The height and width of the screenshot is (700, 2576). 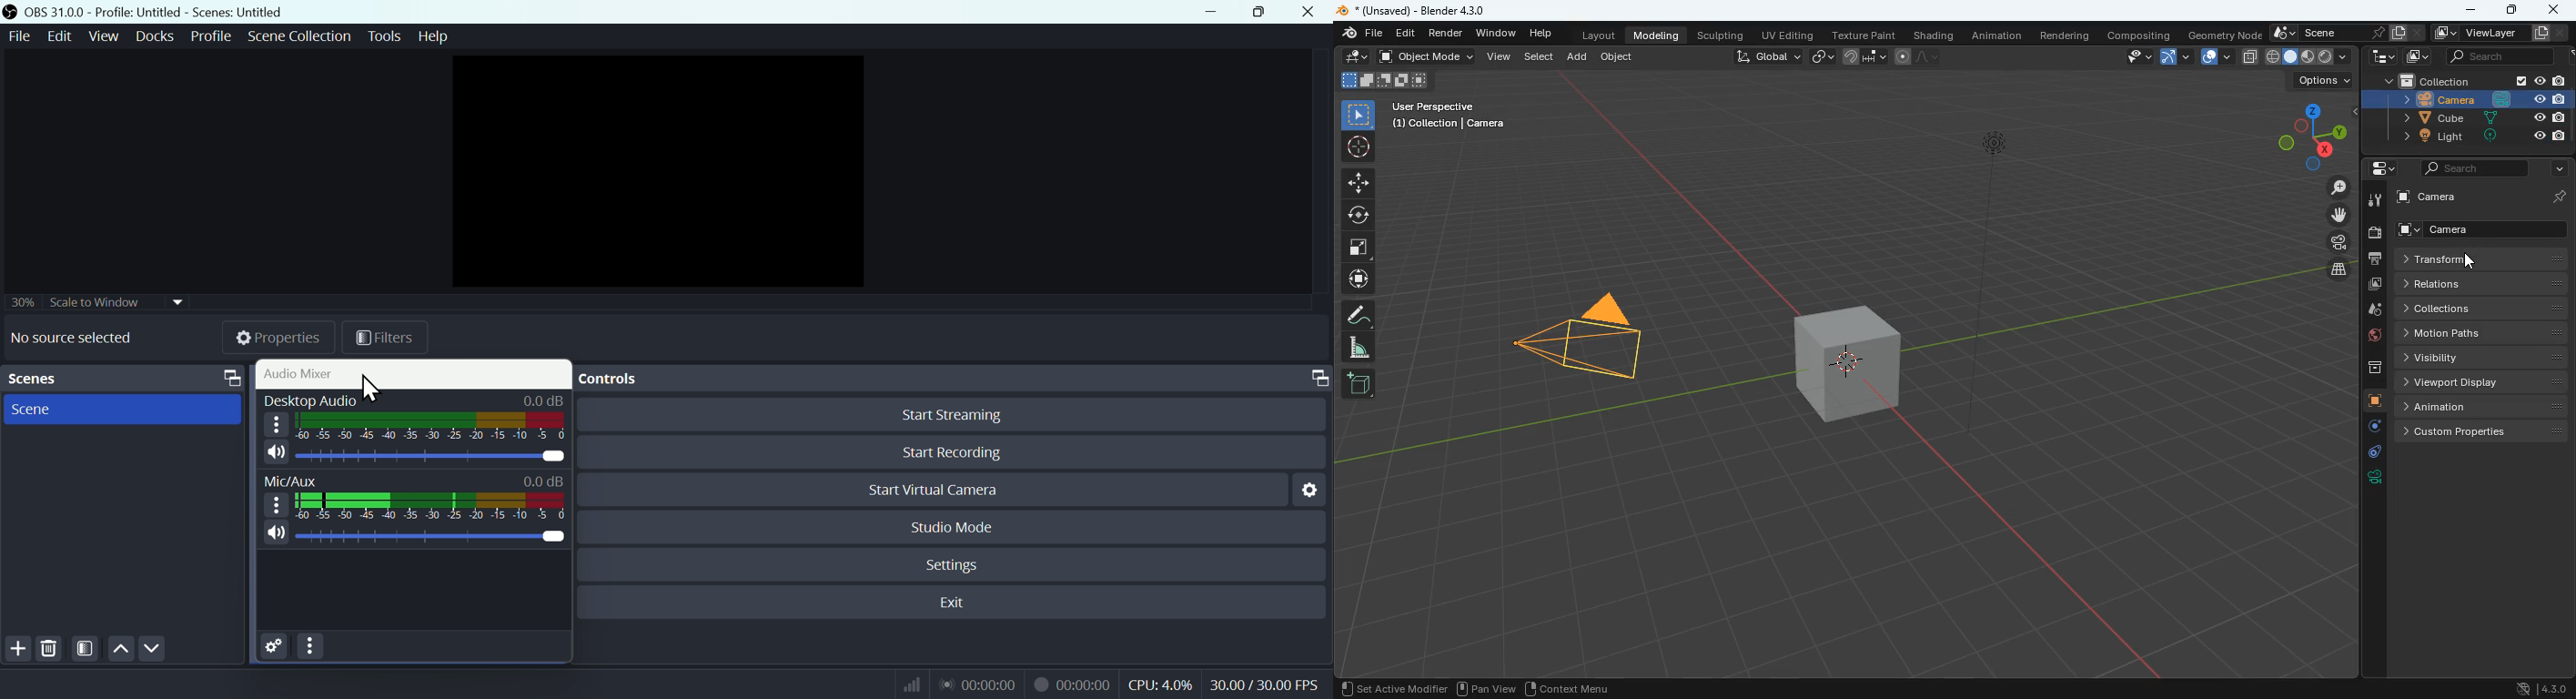 What do you see at coordinates (2337, 245) in the screenshot?
I see `film` at bounding box center [2337, 245].